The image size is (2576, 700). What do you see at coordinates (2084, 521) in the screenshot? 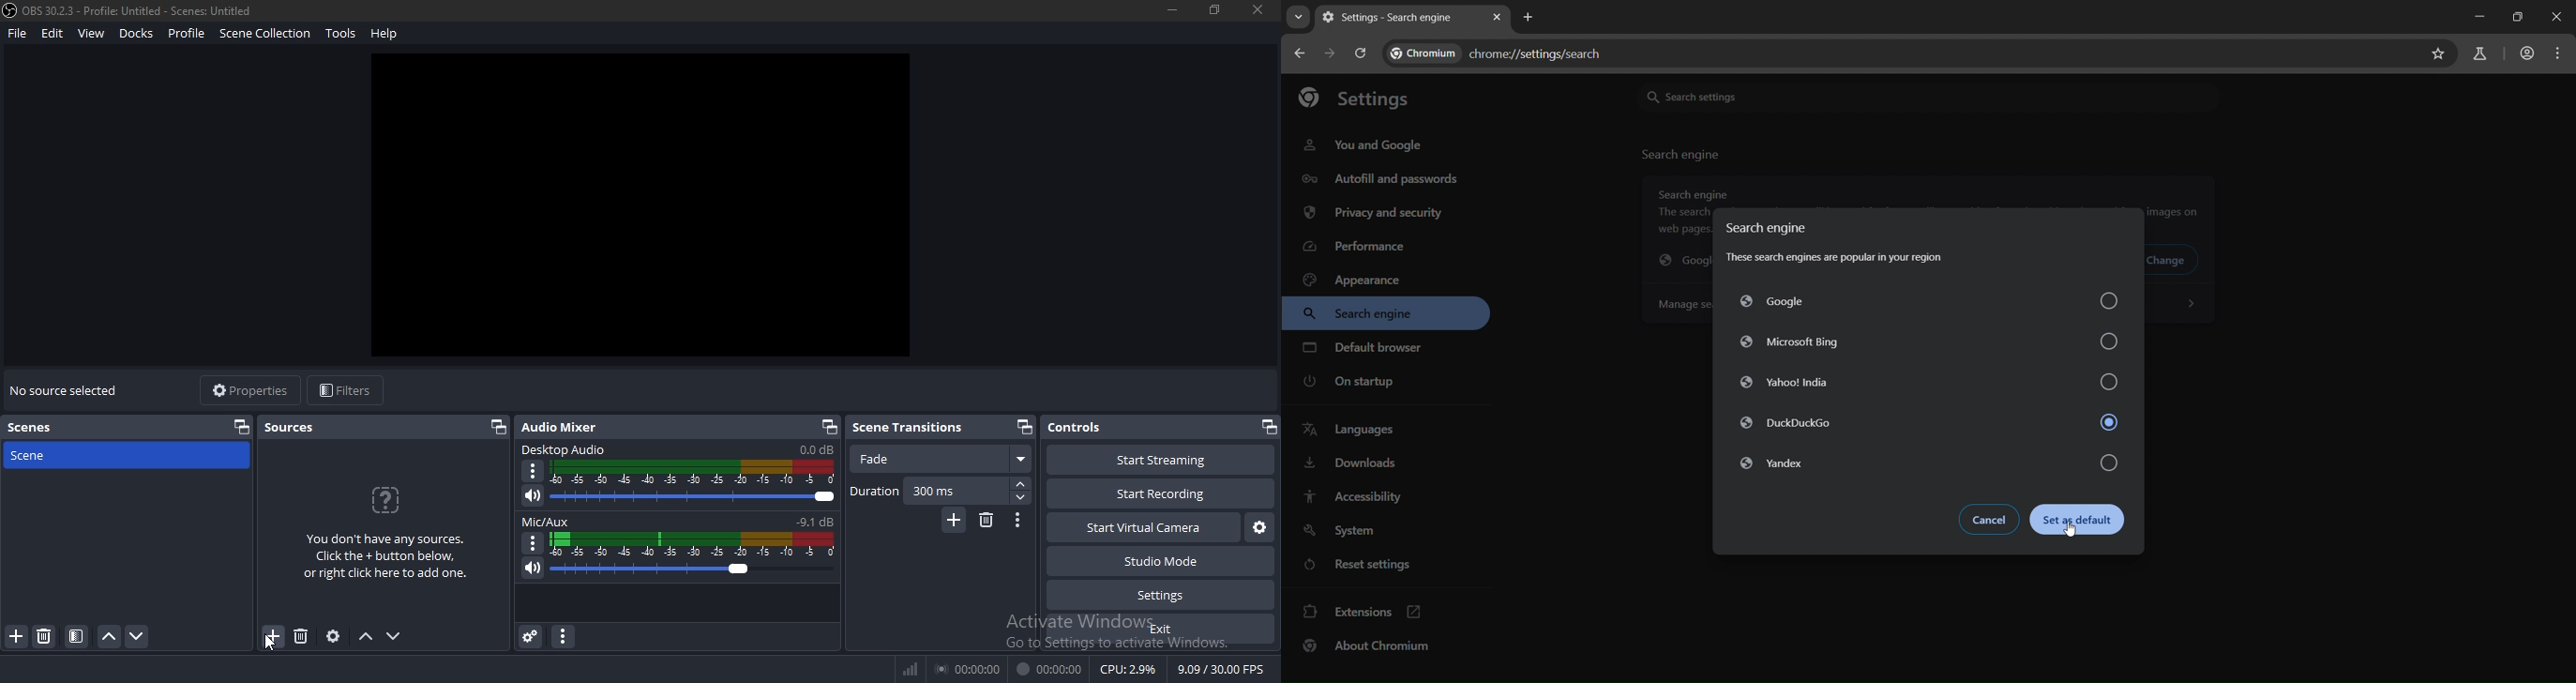
I see `set as default` at bounding box center [2084, 521].